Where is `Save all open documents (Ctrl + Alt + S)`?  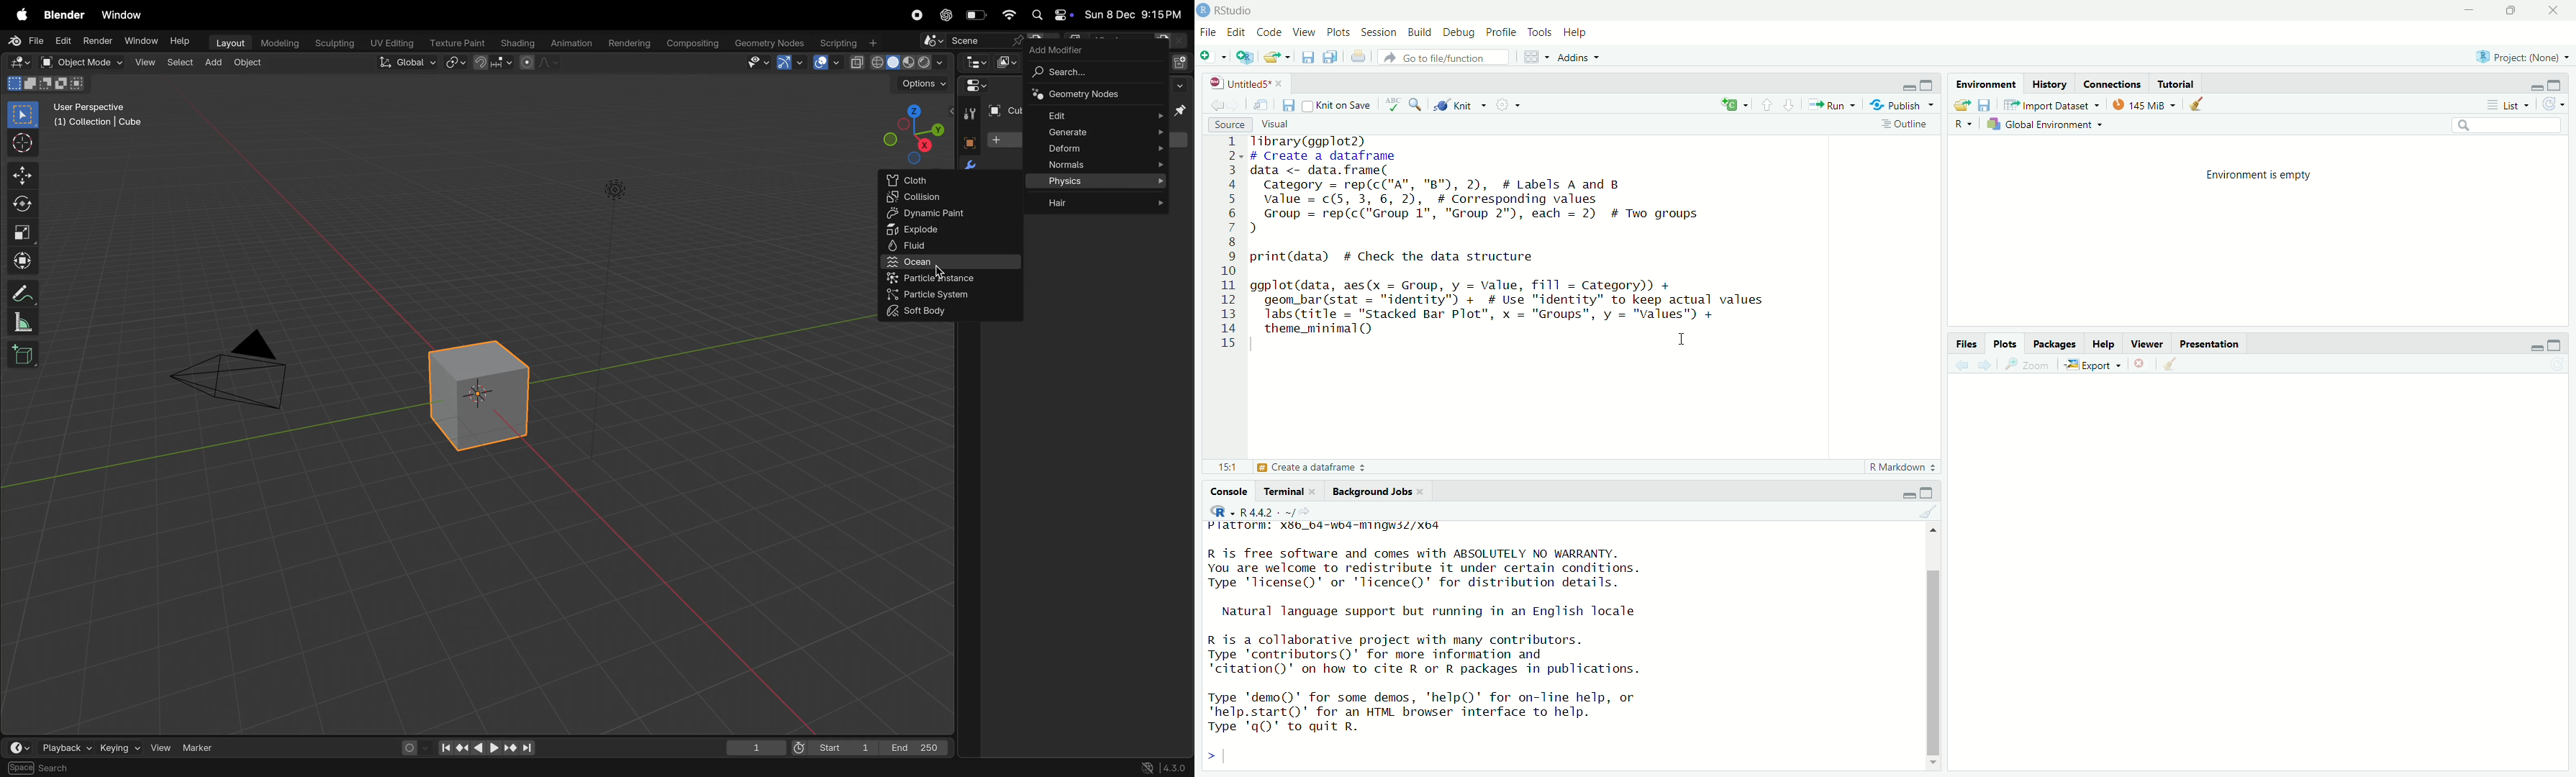 Save all open documents (Ctrl + Alt + S) is located at coordinates (1332, 57).